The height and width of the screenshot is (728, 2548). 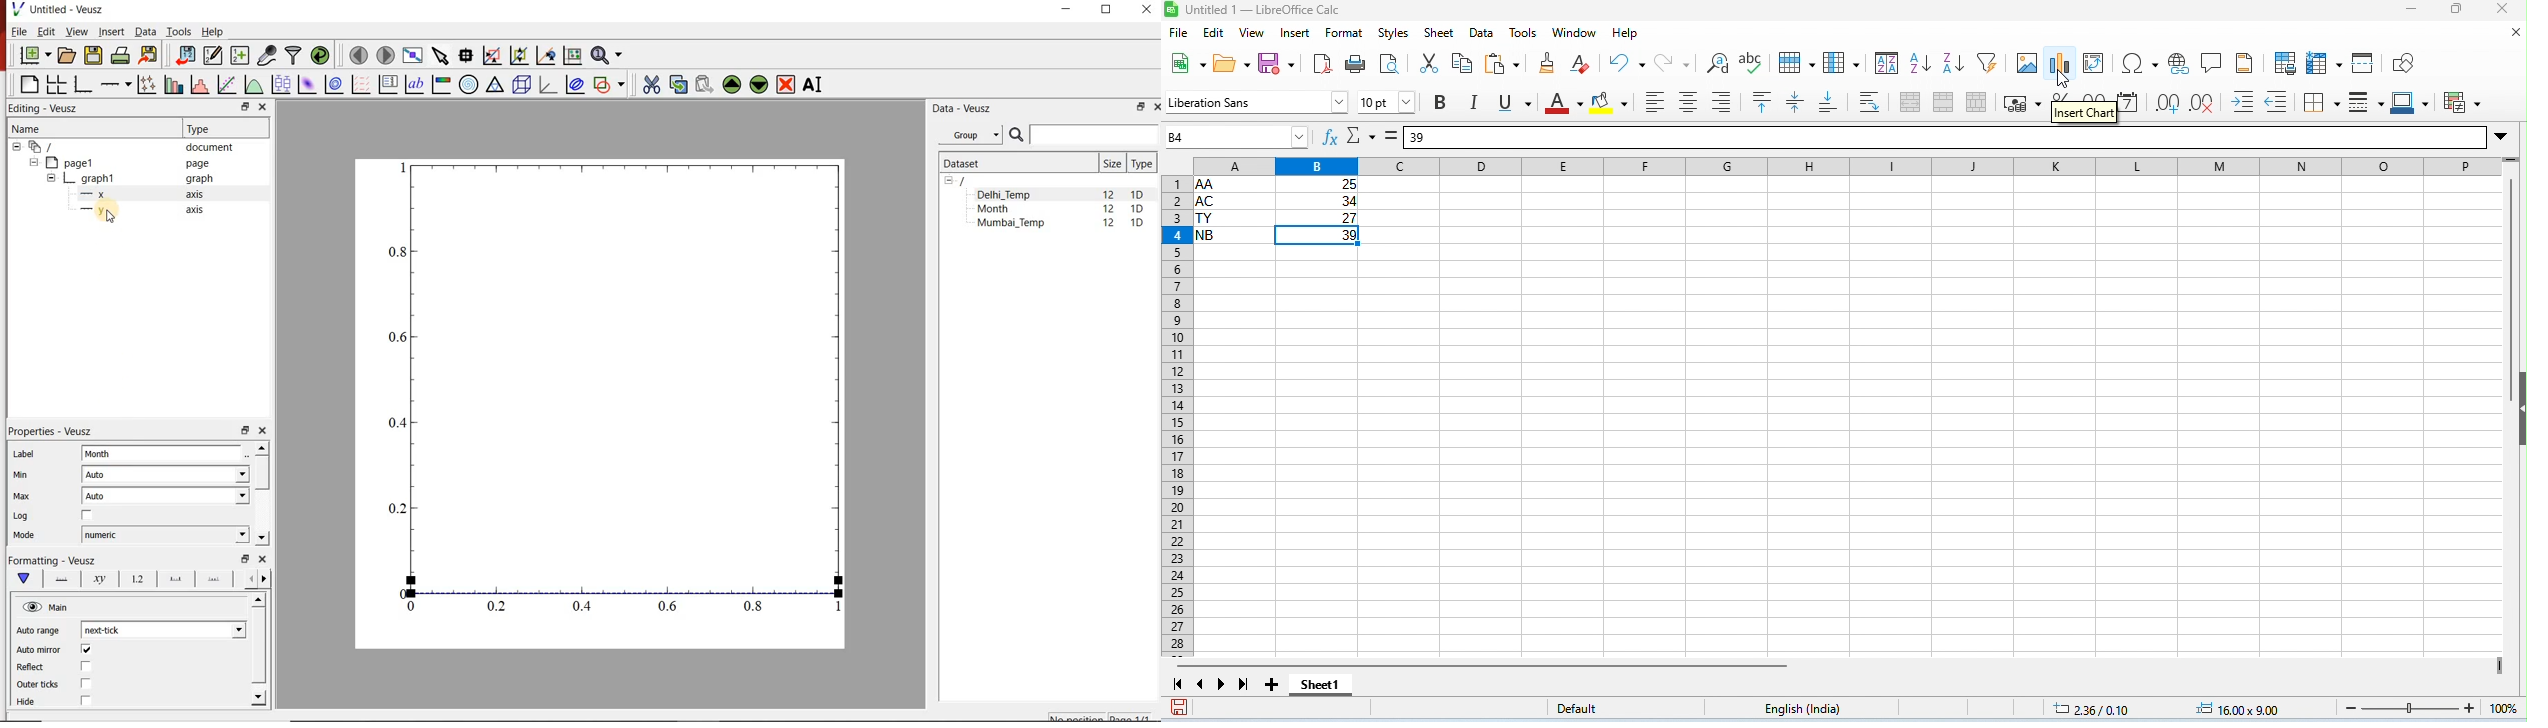 I want to click on format, so click(x=1343, y=35).